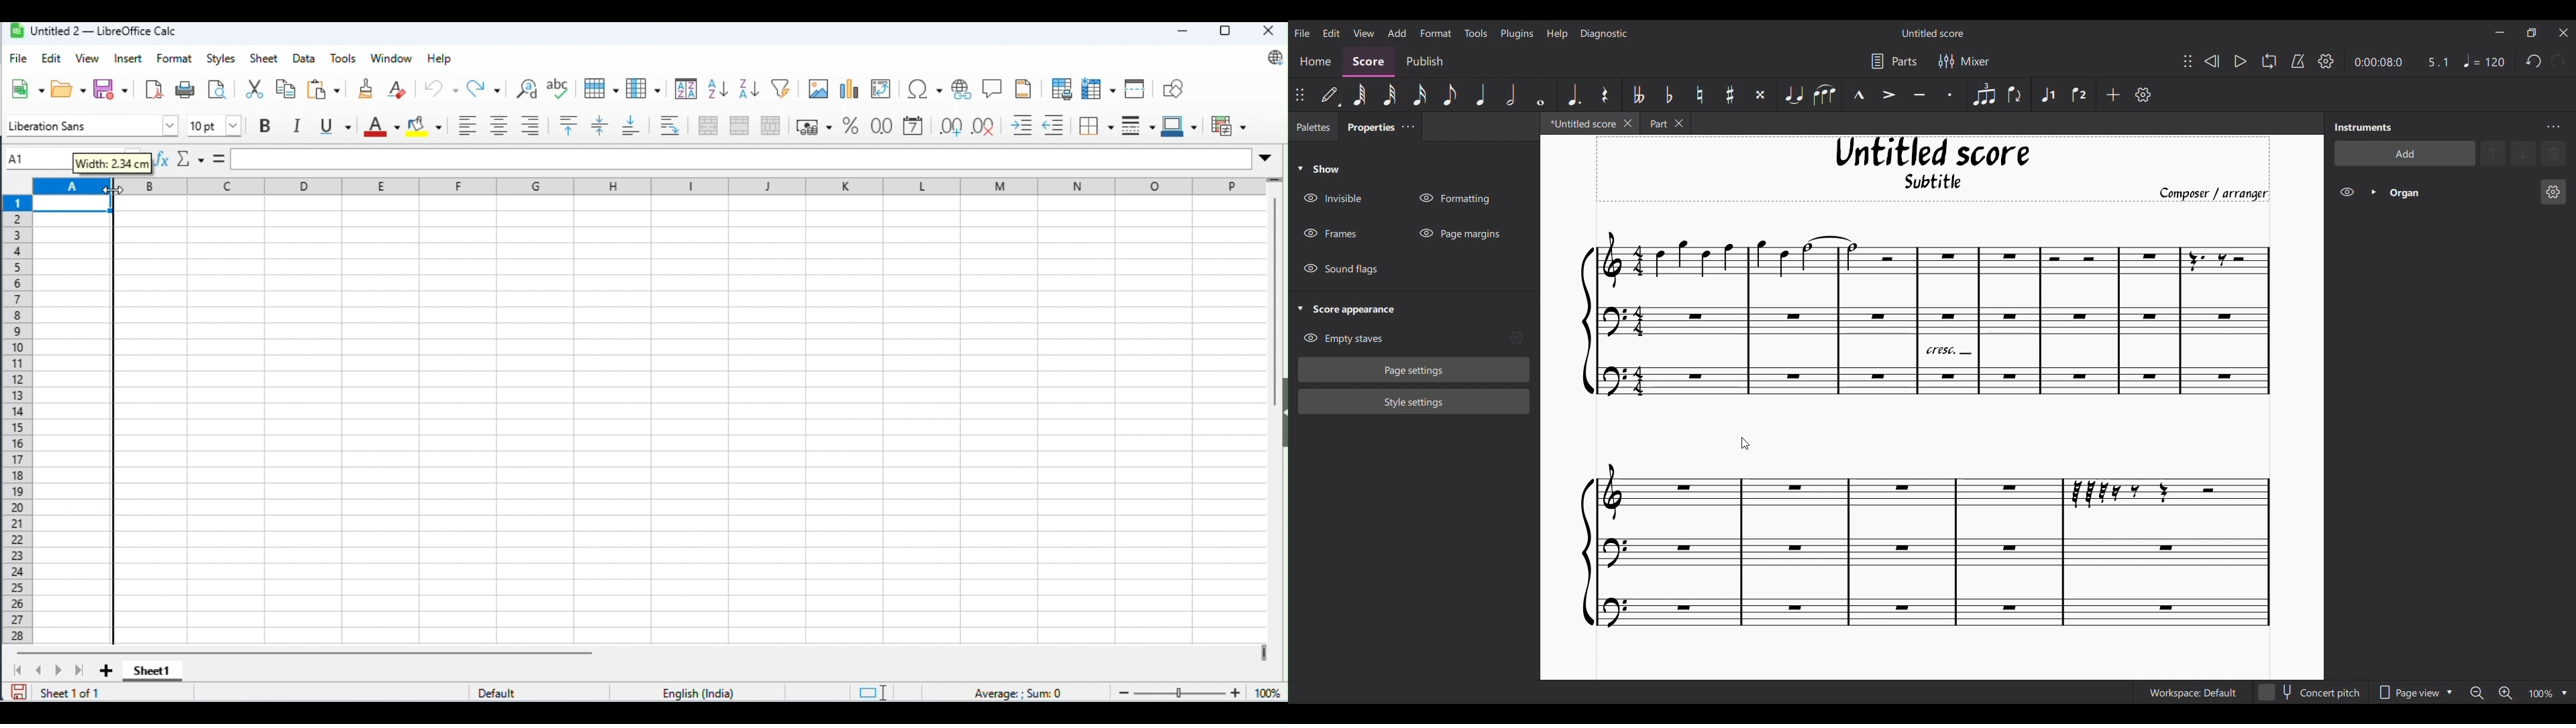  What do you see at coordinates (1424, 62) in the screenshot?
I see `Publish section` at bounding box center [1424, 62].